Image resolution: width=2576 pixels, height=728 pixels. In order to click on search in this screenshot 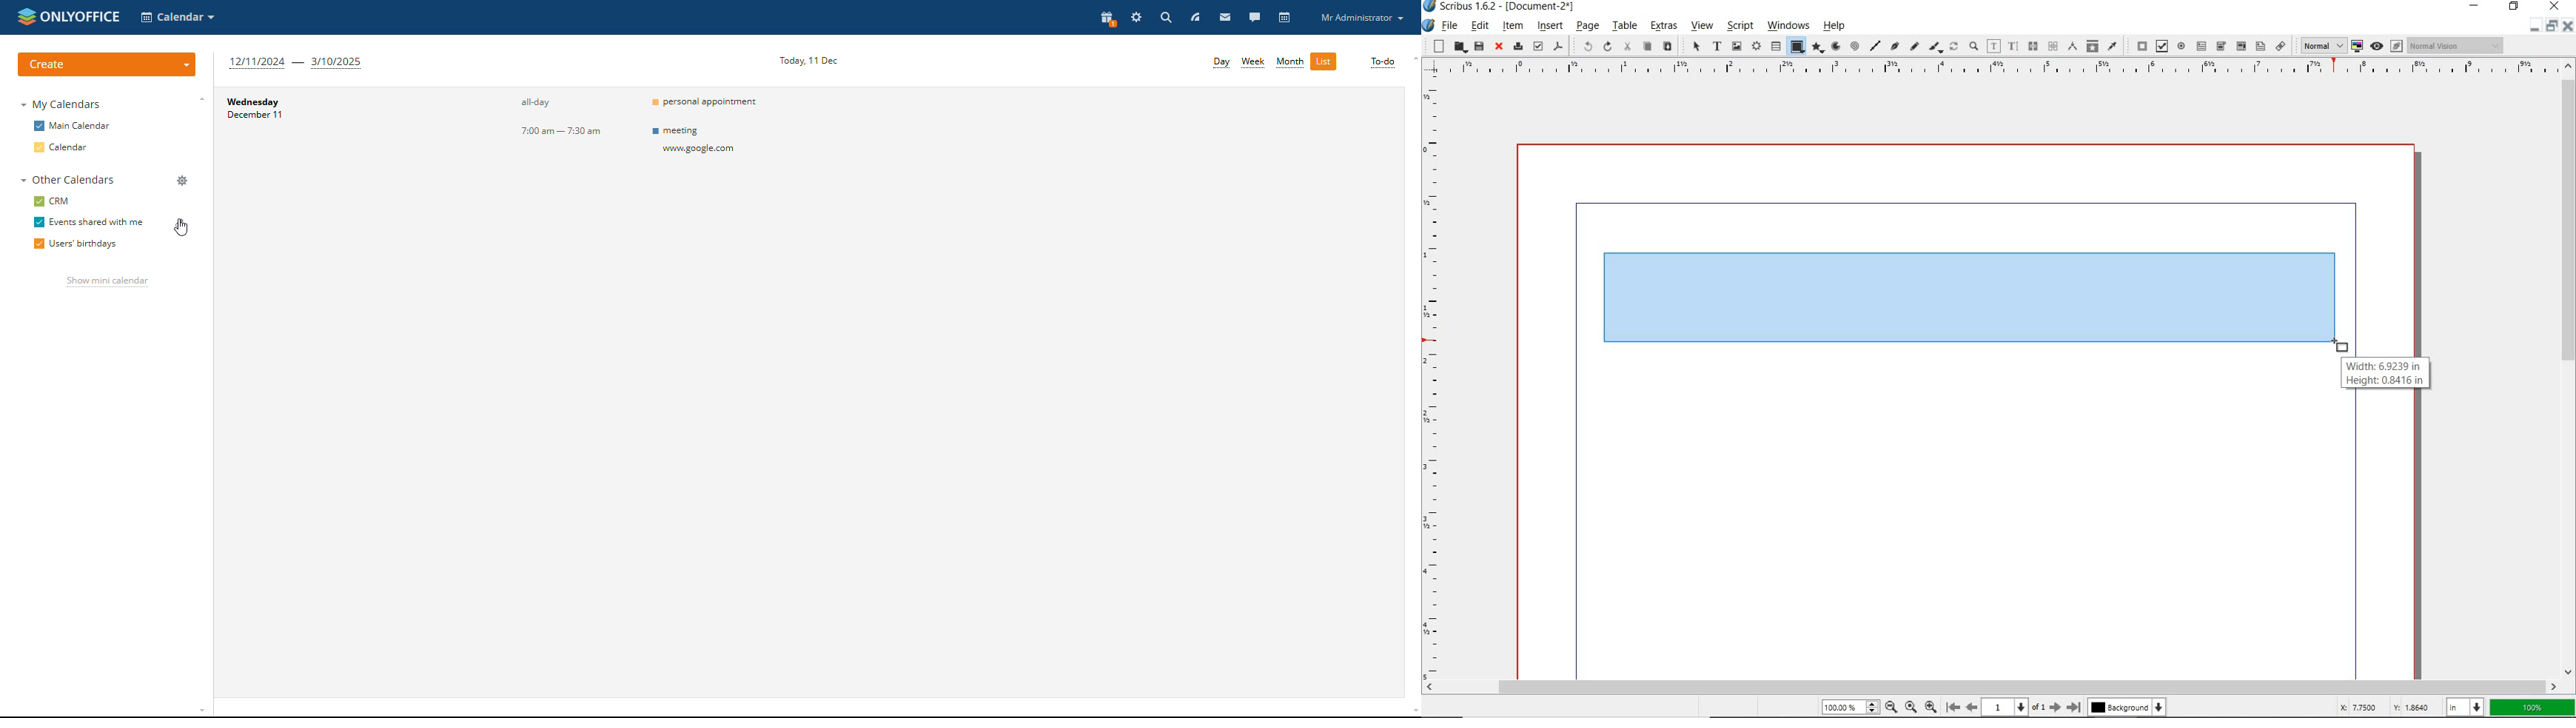, I will do `click(1164, 16)`.